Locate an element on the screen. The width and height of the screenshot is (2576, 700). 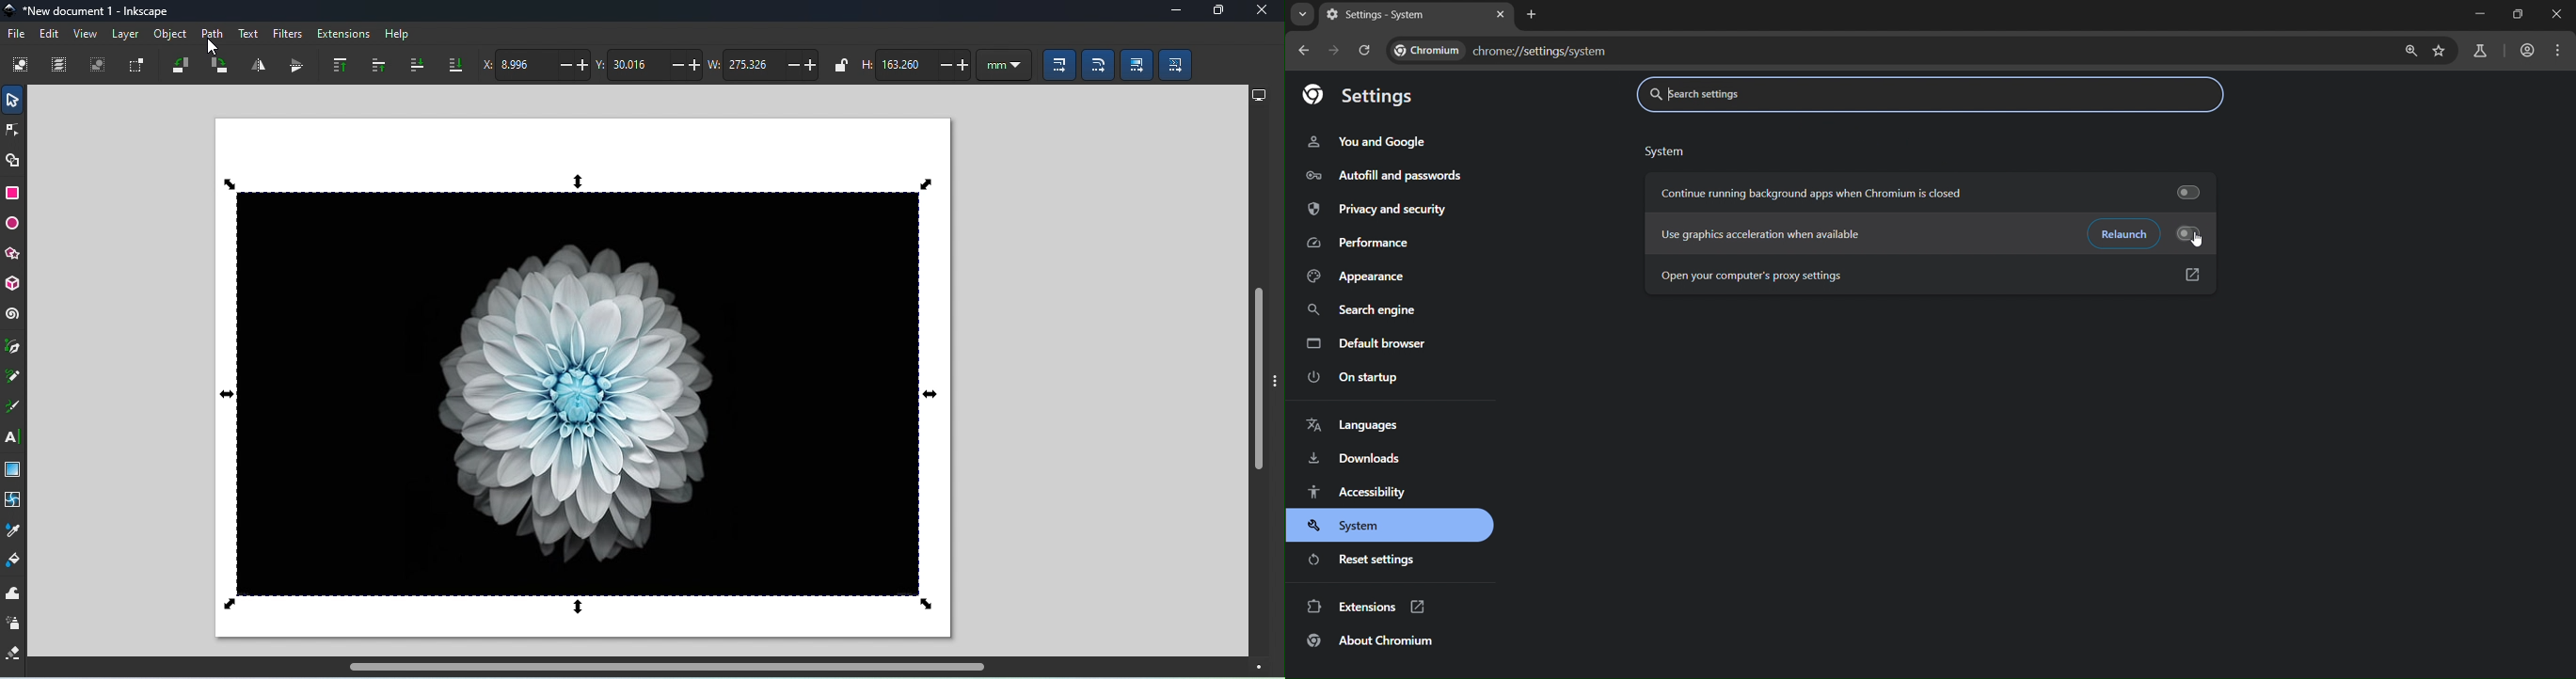
Vertical scroll bar is located at coordinates (1255, 382).